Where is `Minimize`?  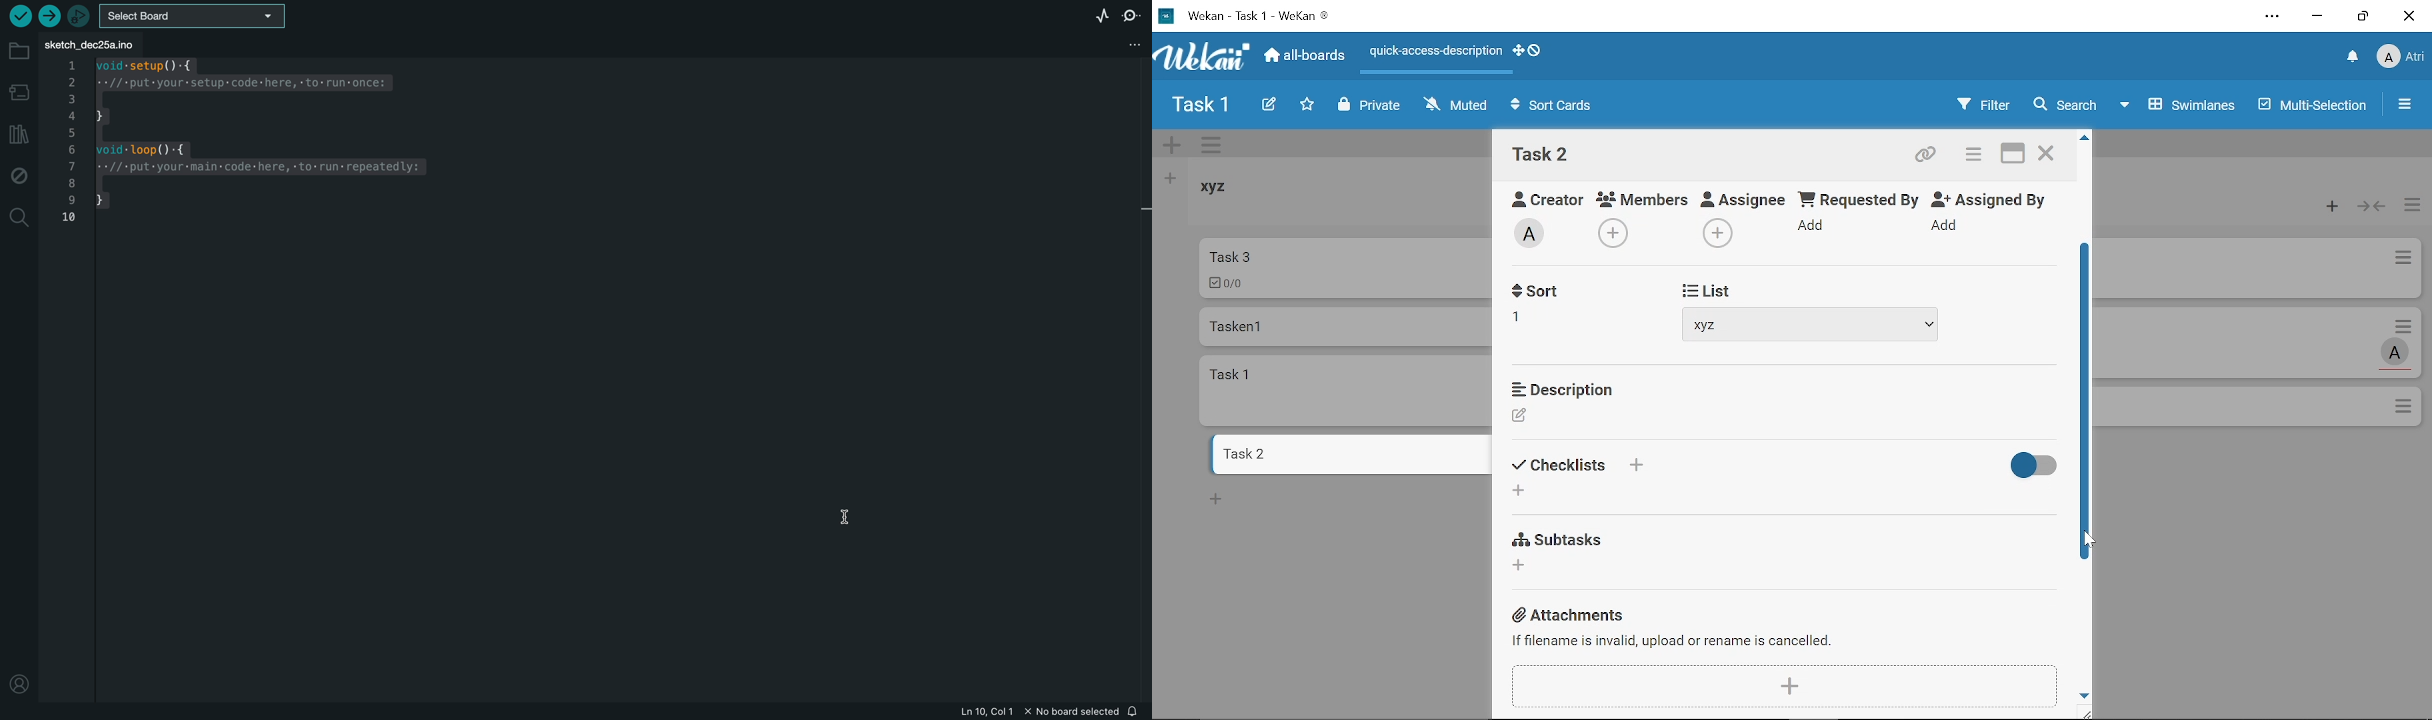
Minimize is located at coordinates (2318, 19).